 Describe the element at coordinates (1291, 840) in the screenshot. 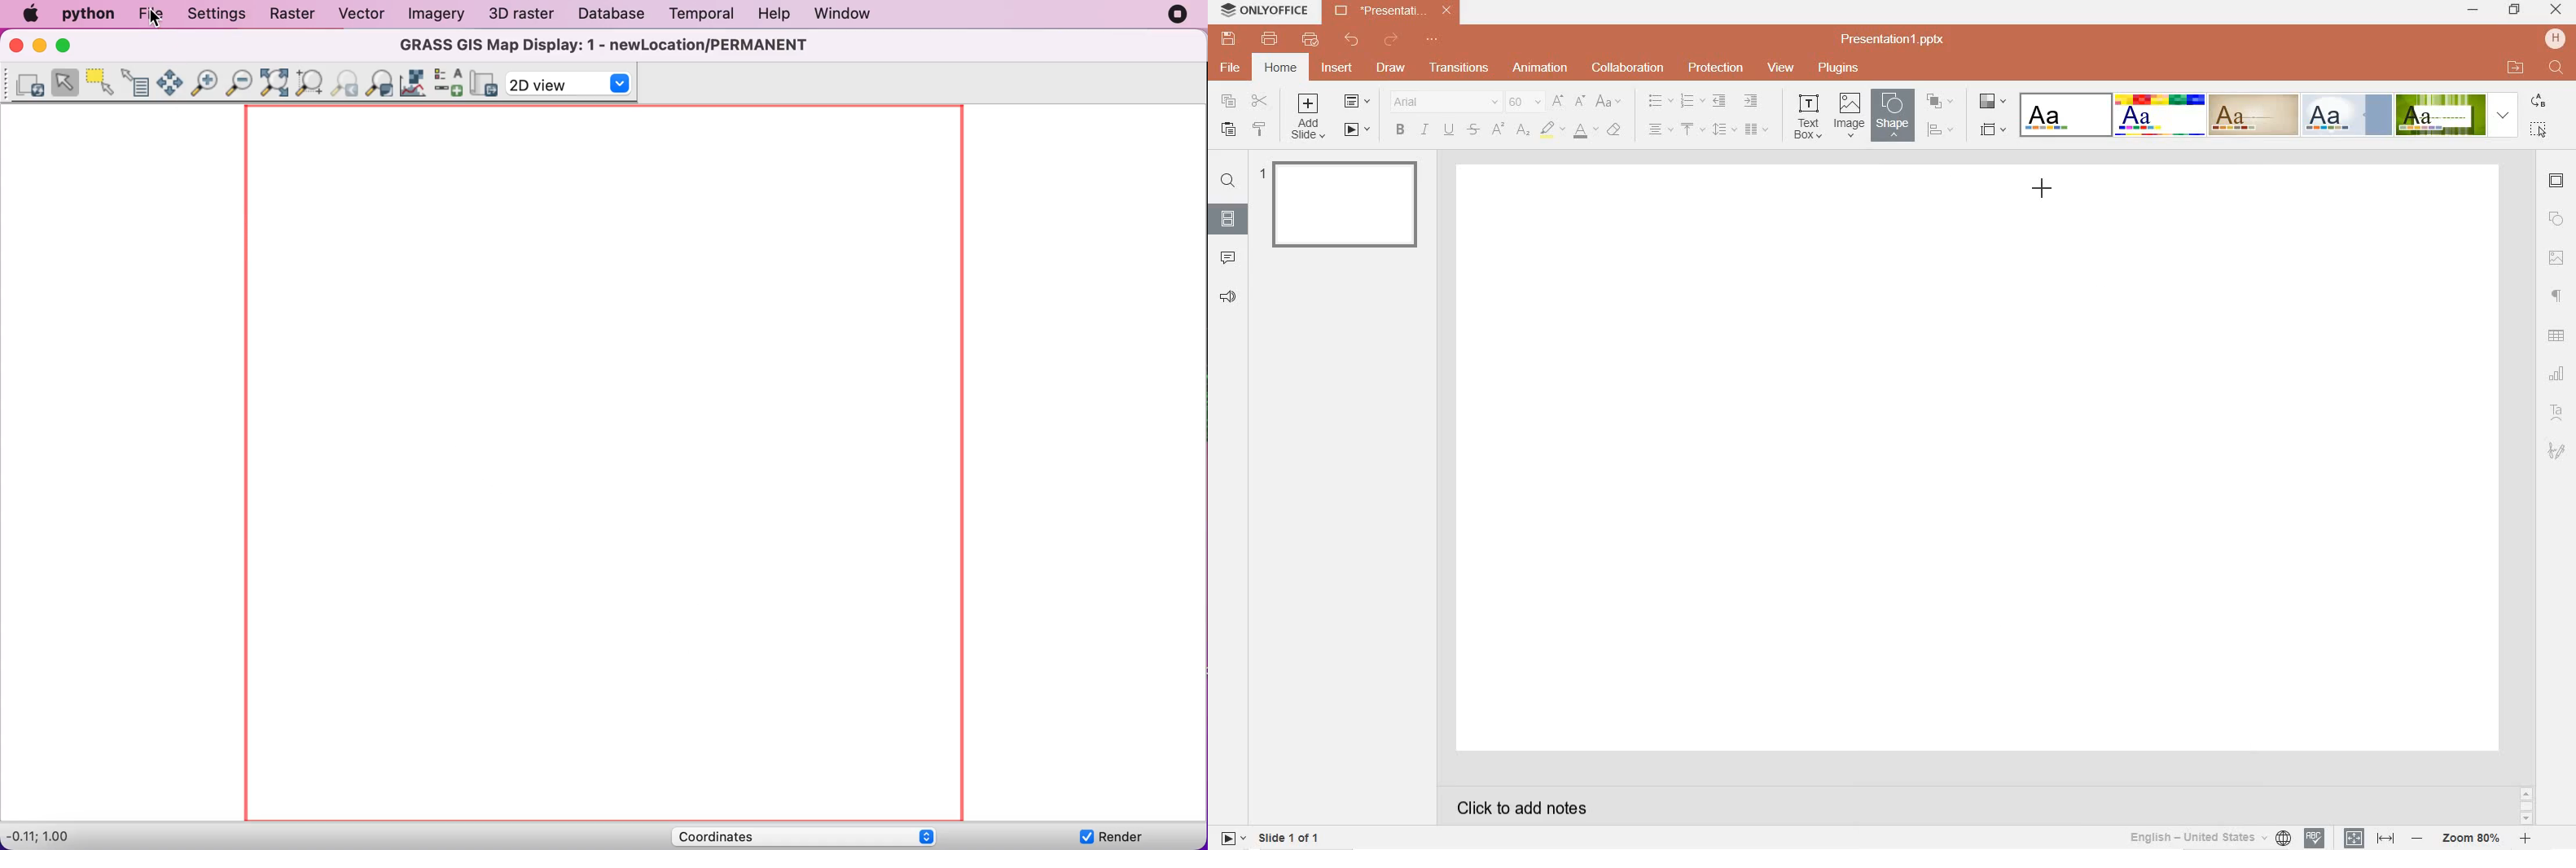

I see `slide 1 of 1` at that location.